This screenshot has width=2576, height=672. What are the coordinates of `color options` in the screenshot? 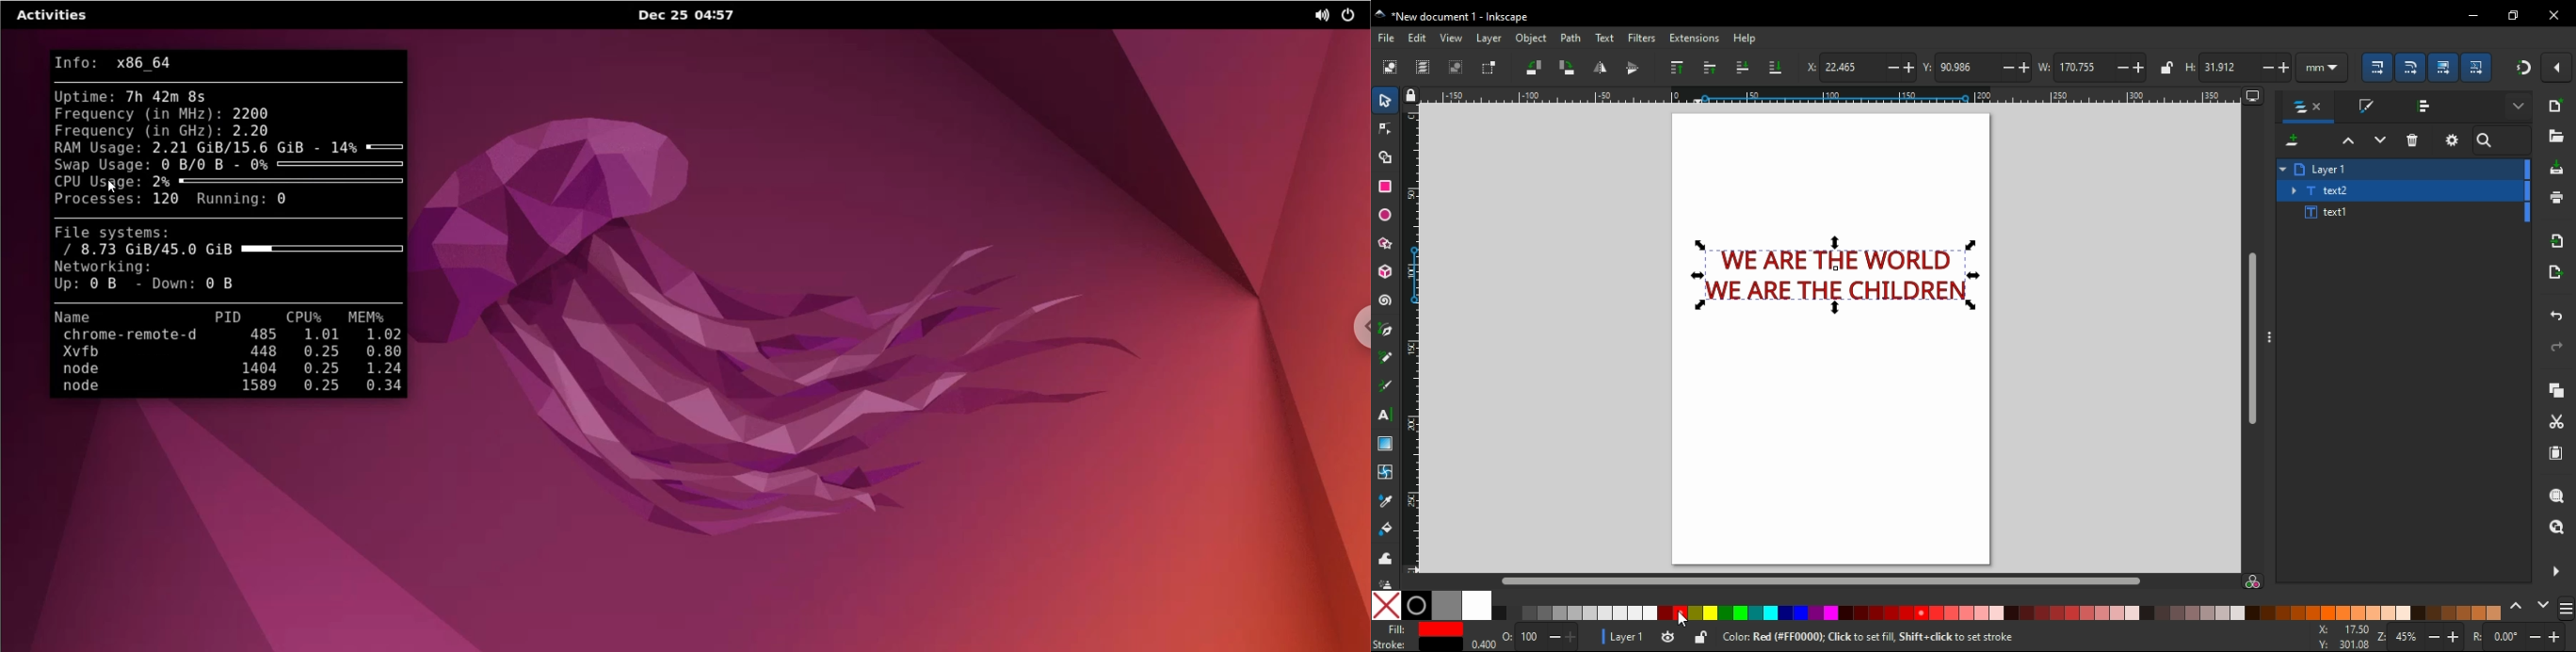 It's located at (2000, 613).